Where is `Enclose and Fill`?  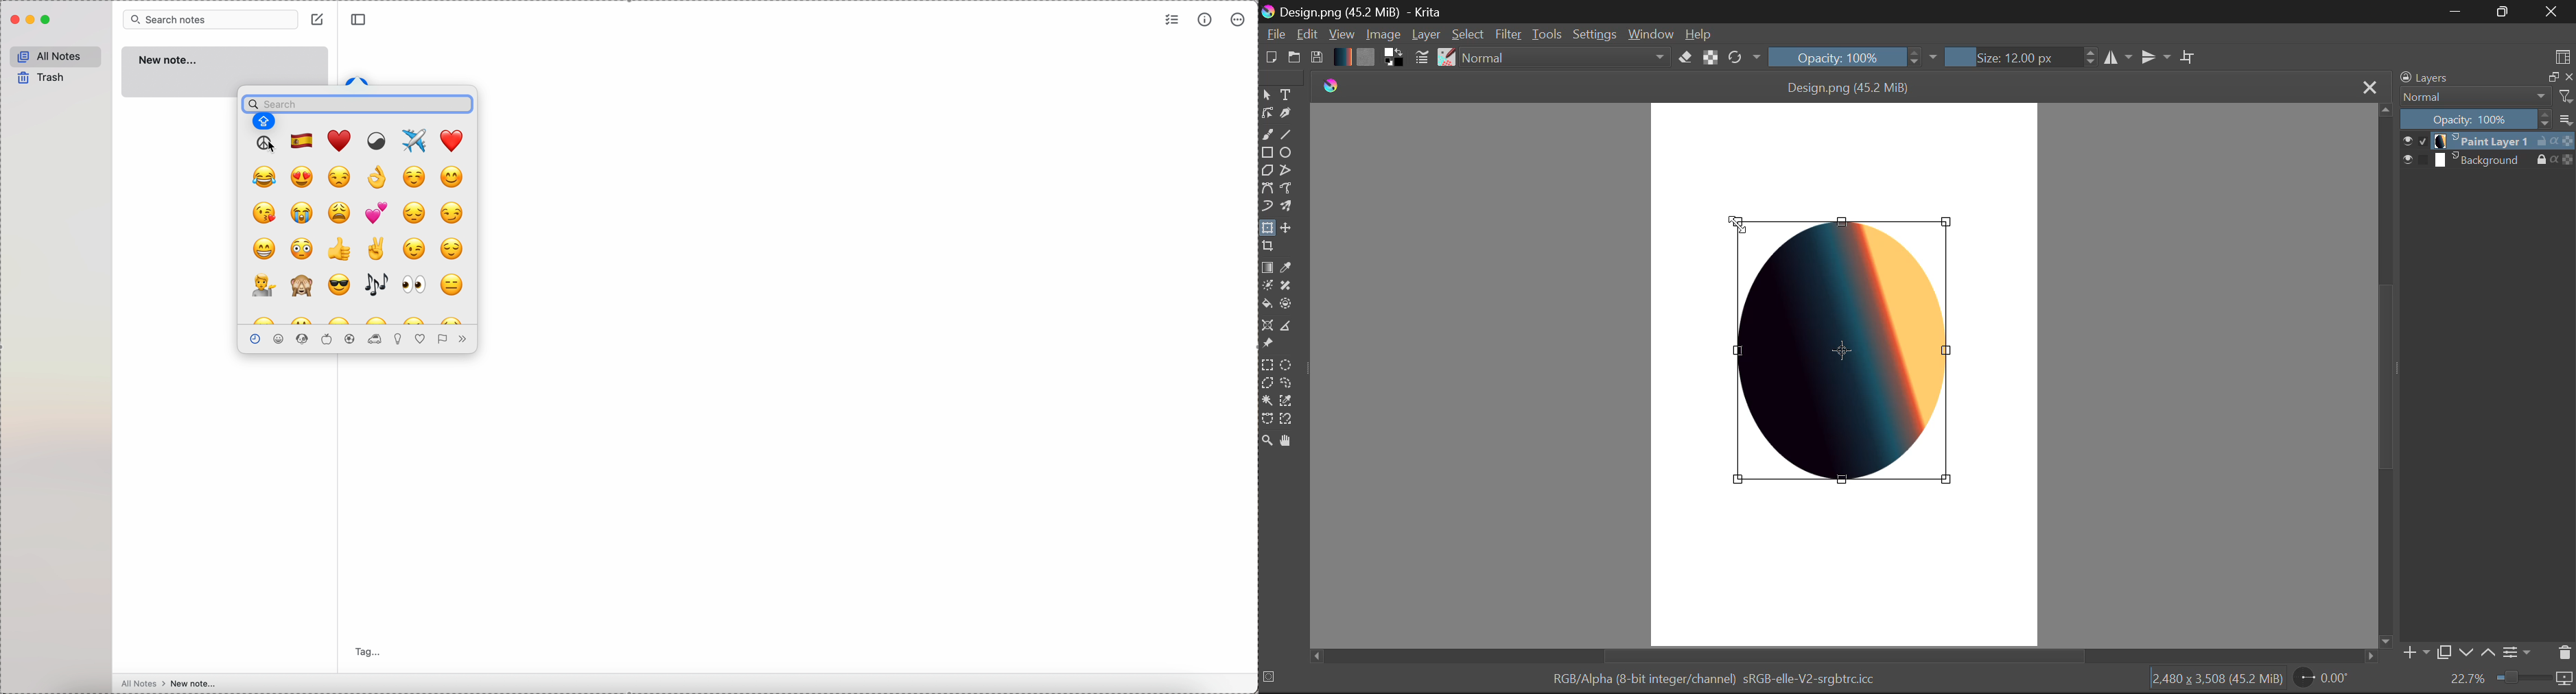
Enclose and Fill is located at coordinates (1285, 304).